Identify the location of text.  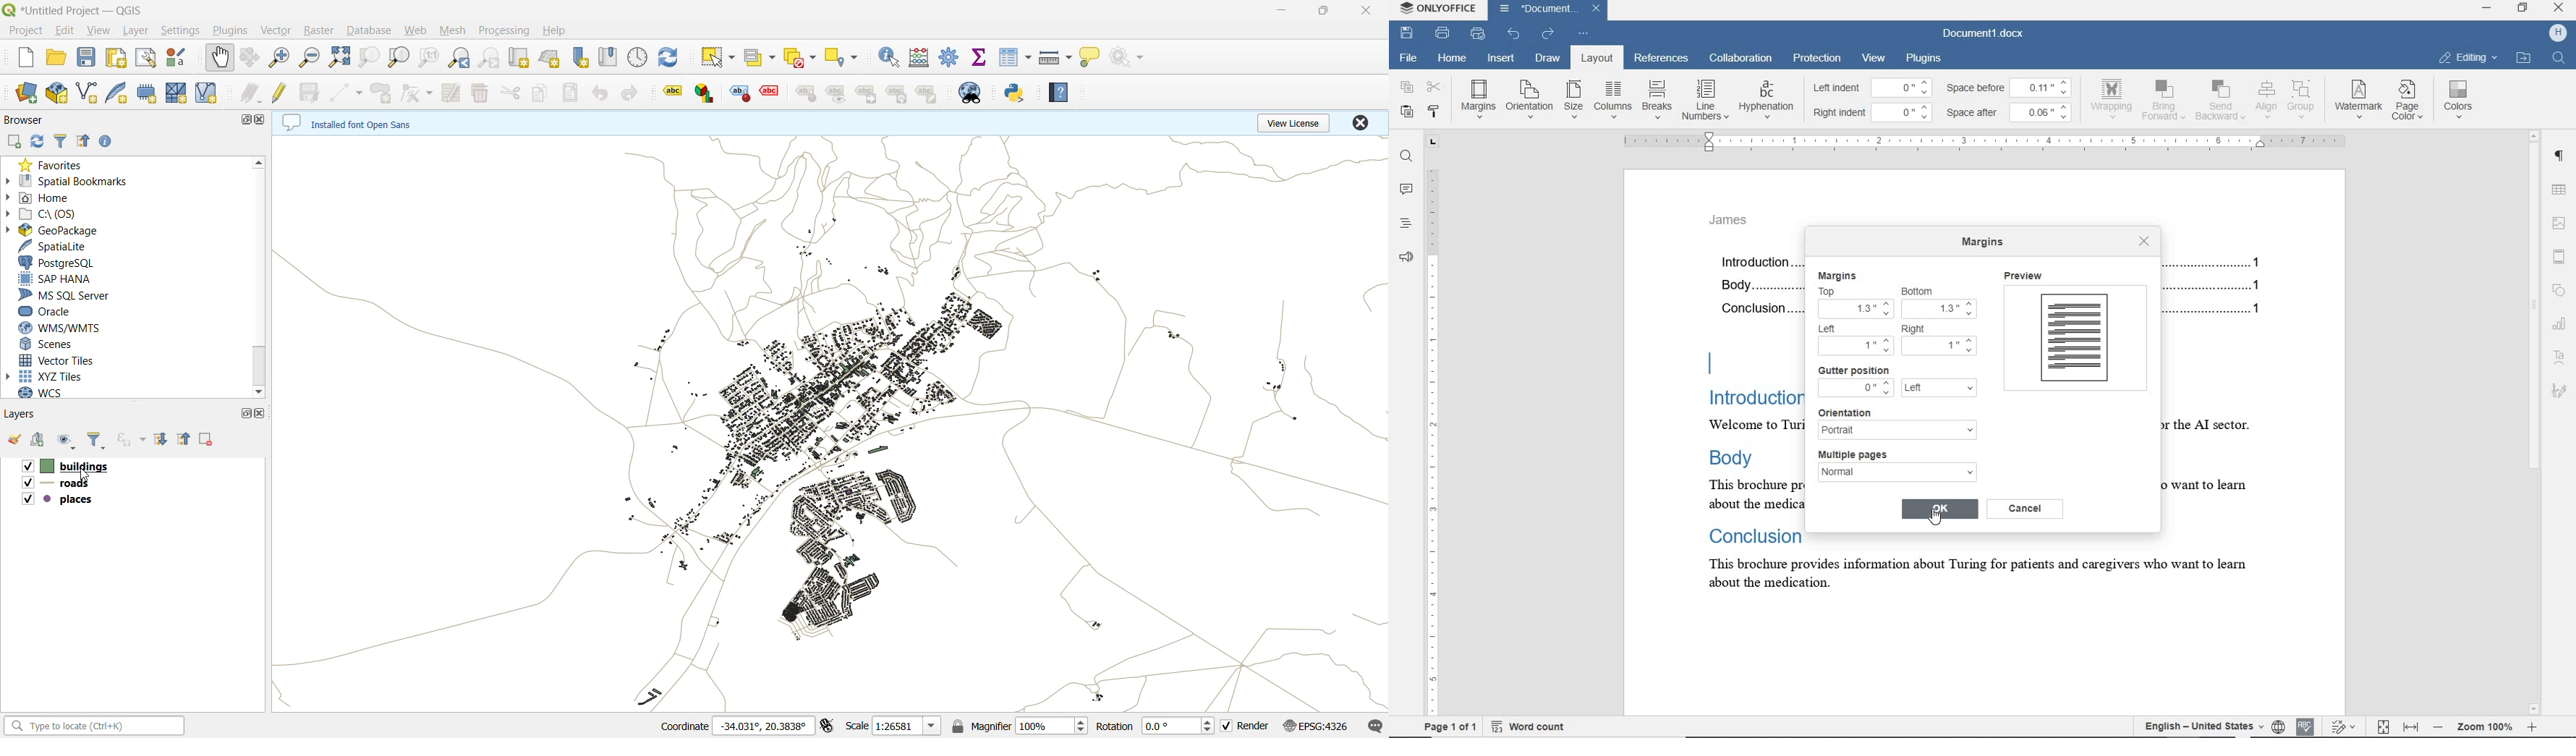
(1742, 434).